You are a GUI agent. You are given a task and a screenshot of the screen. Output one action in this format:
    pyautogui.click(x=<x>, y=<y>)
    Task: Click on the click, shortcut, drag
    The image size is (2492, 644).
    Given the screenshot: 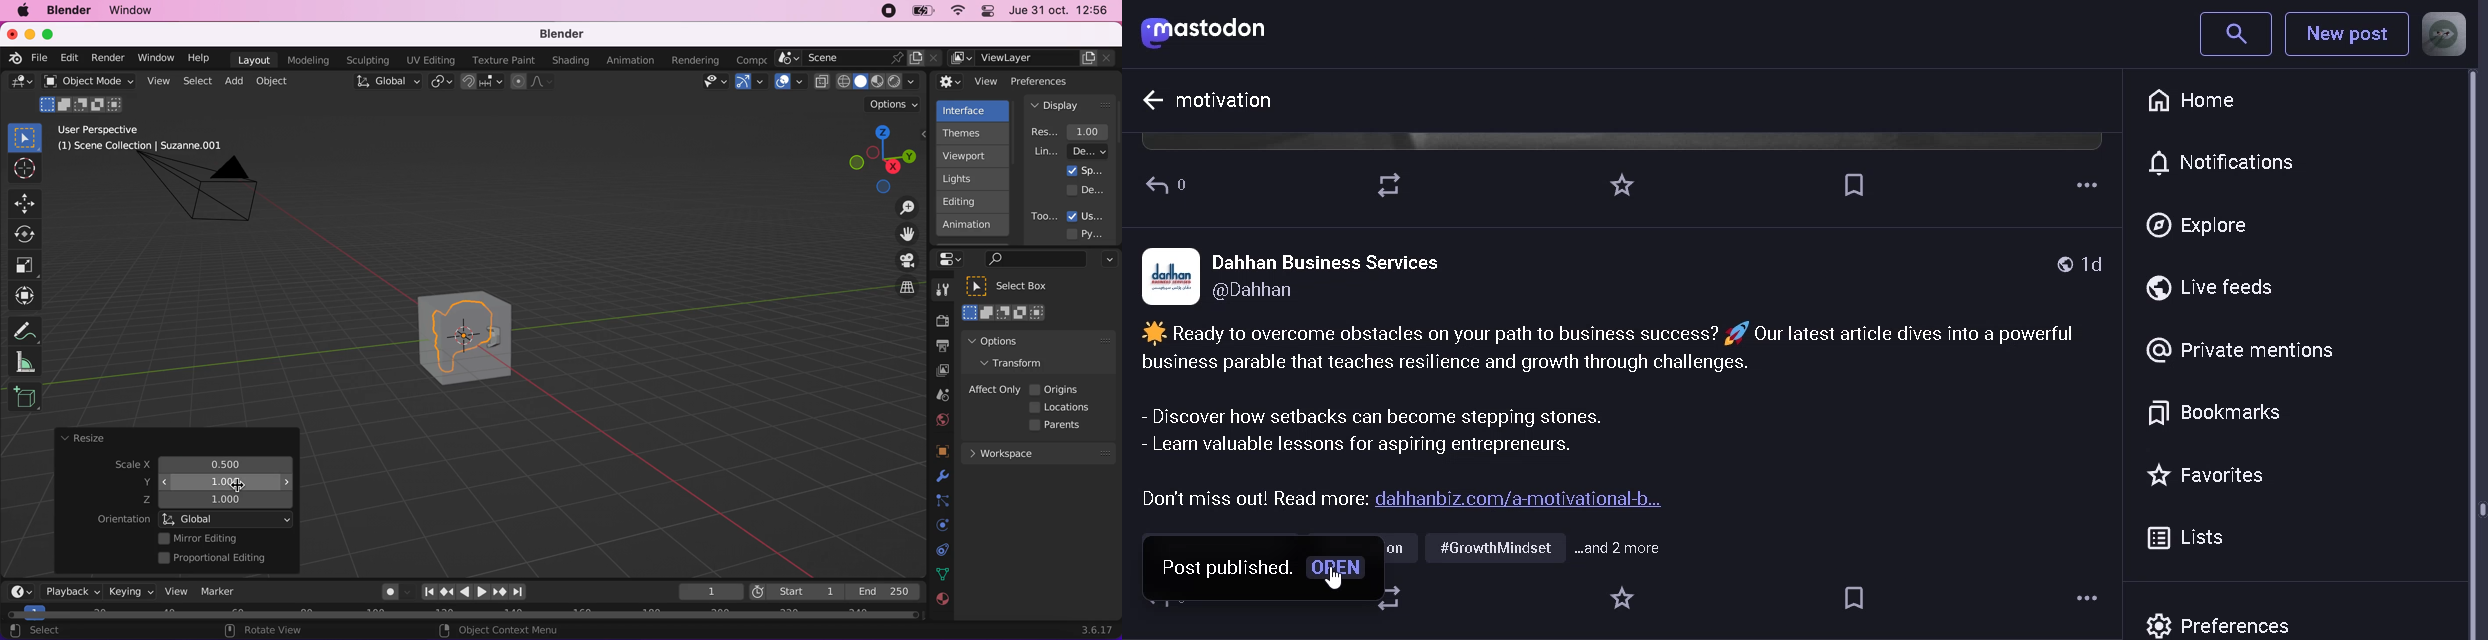 What is the action you would take?
    pyautogui.click(x=880, y=158)
    